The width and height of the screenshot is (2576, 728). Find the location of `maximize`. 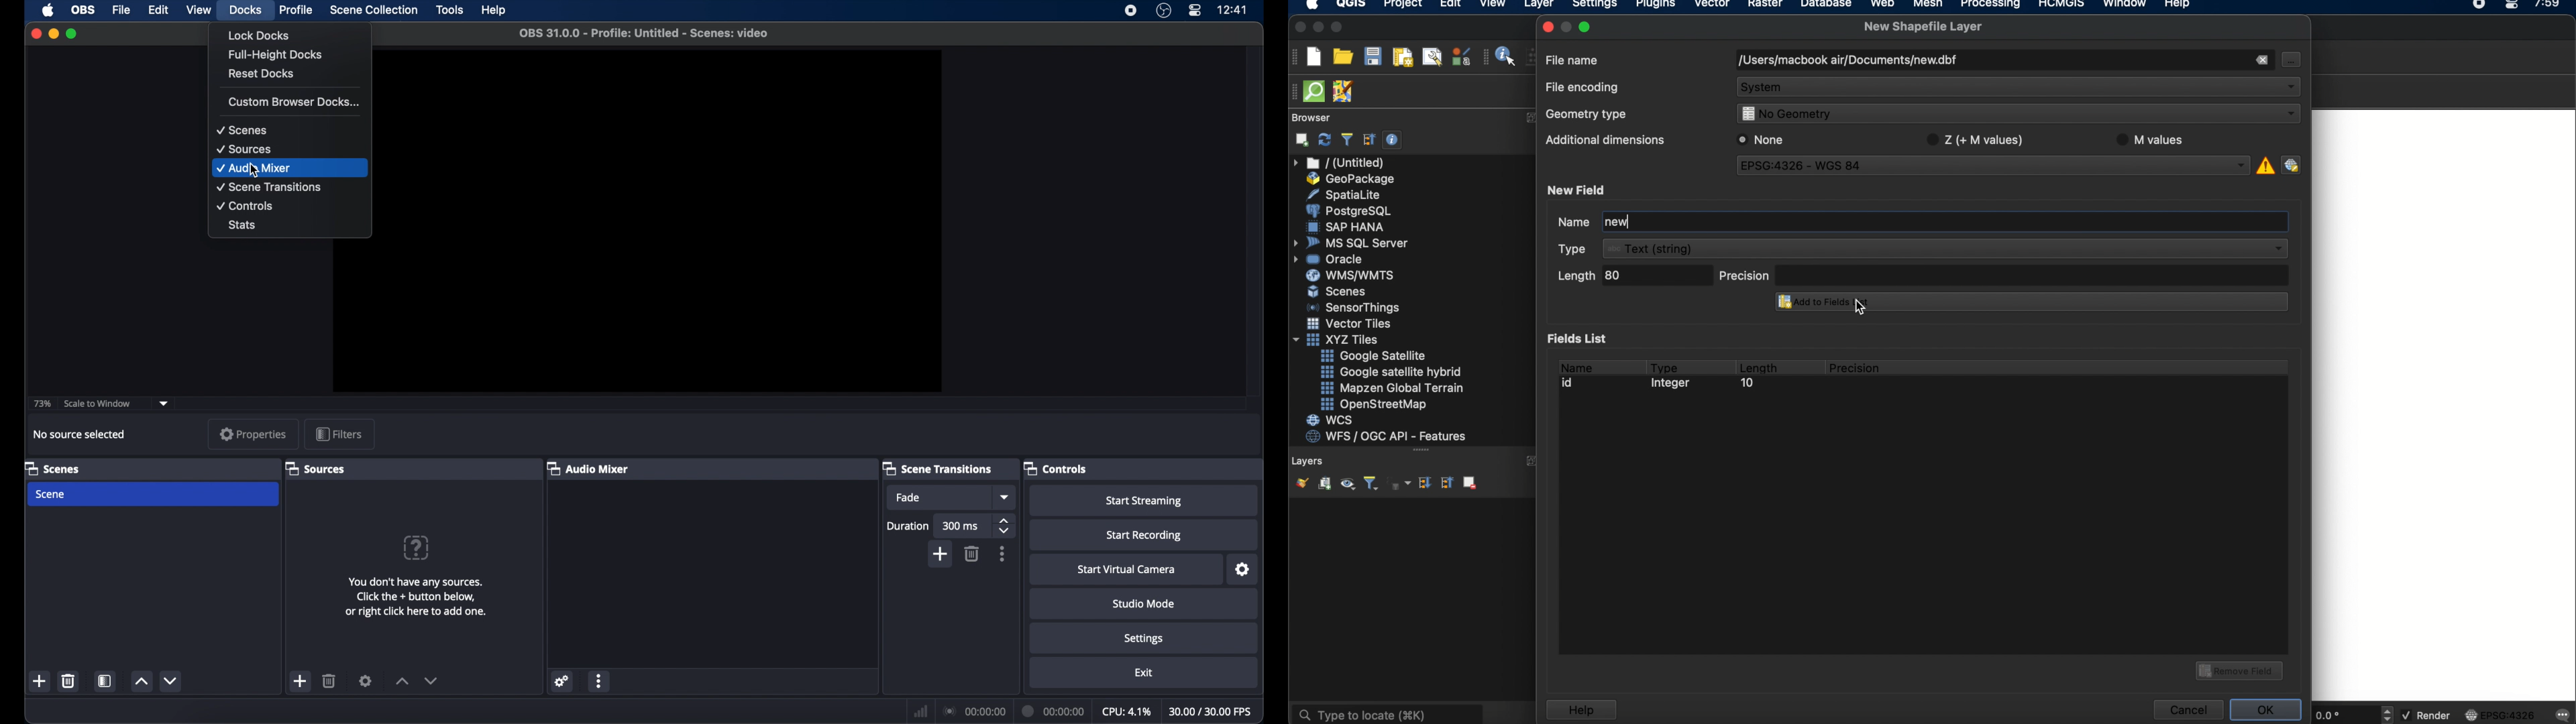

maximize is located at coordinates (73, 35).